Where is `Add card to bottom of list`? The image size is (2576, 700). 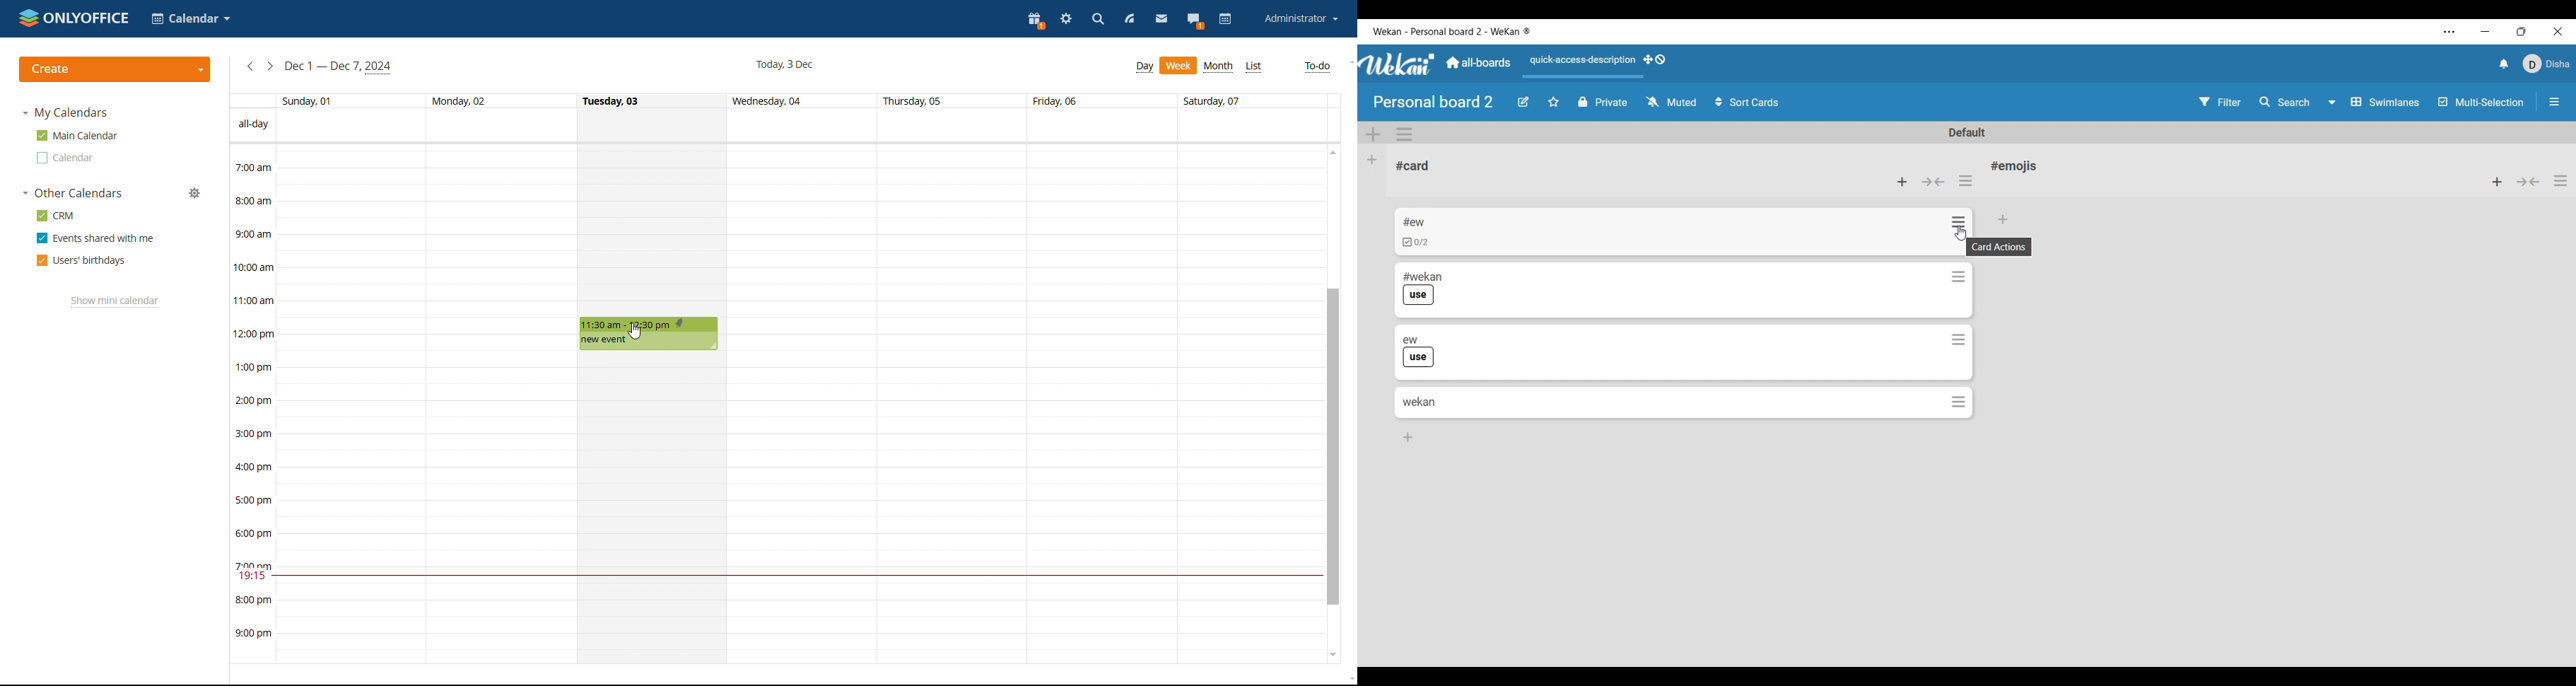 Add card to bottom of list is located at coordinates (1409, 438).